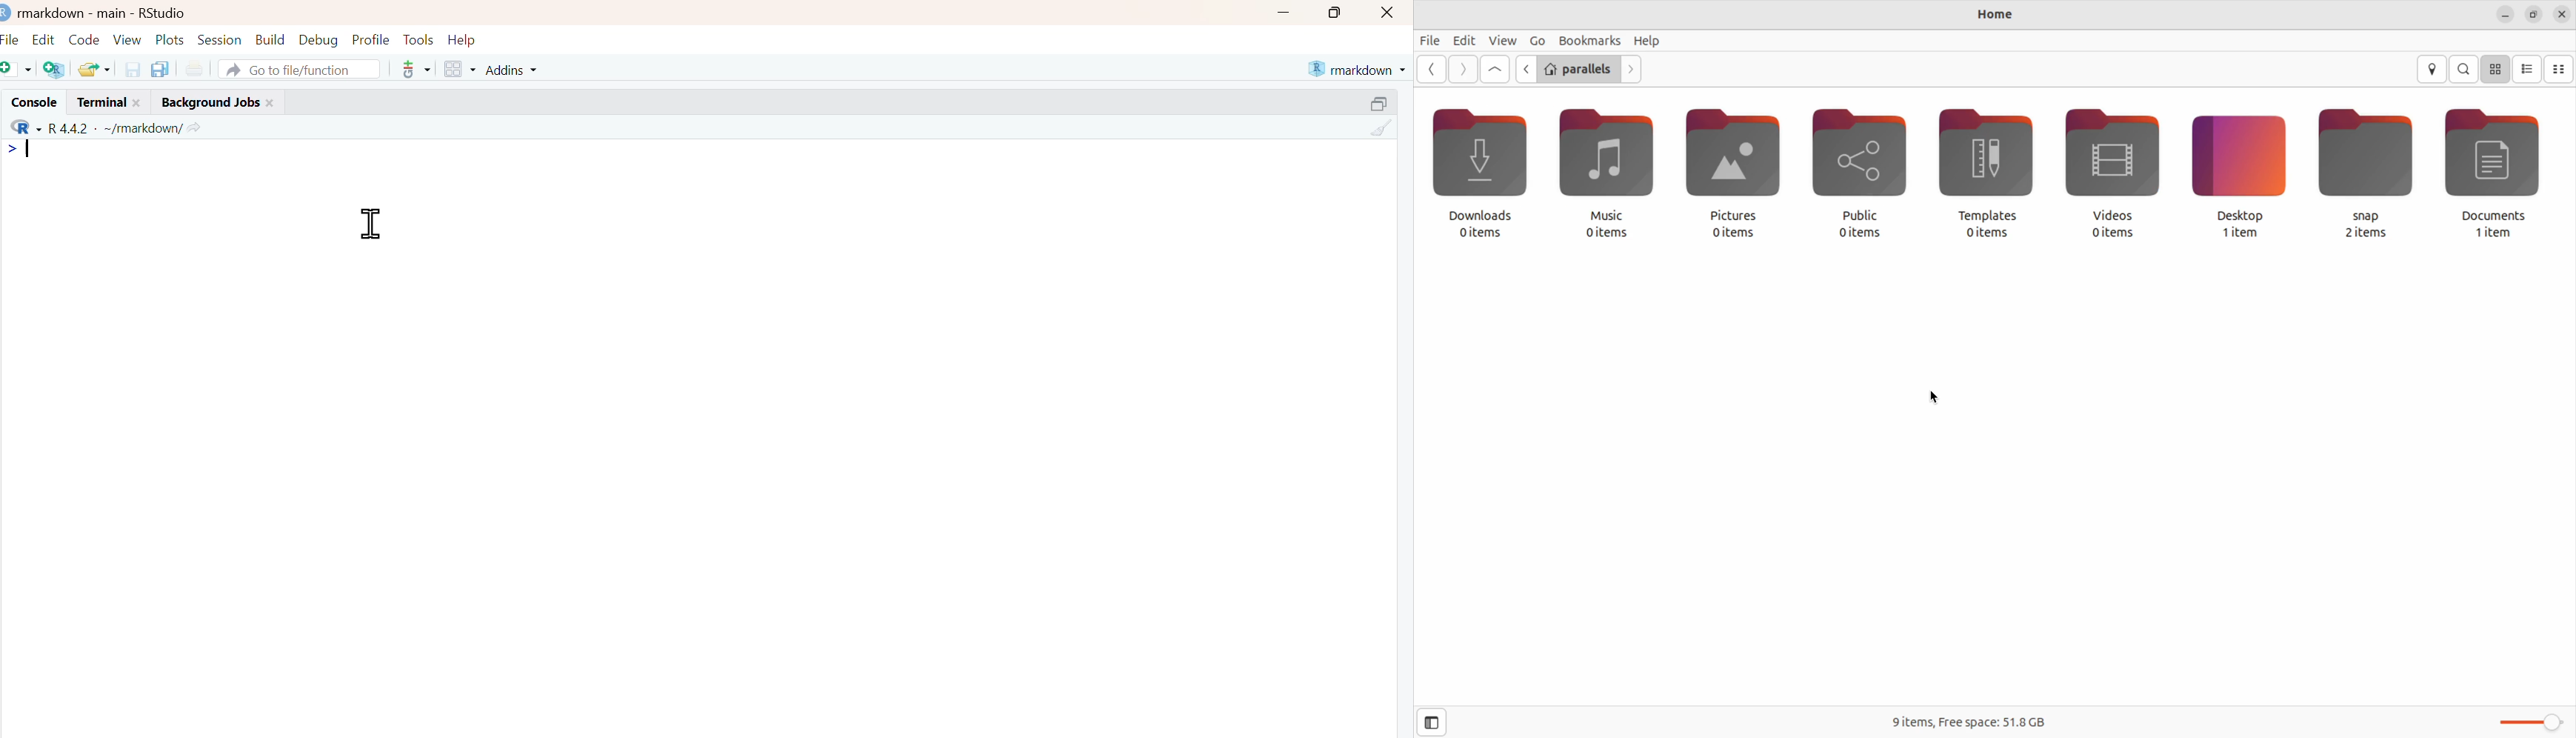 This screenshot has height=756, width=2576. What do you see at coordinates (44, 36) in the screenshot?
I see `Edit` at bounding box center [44, 36].